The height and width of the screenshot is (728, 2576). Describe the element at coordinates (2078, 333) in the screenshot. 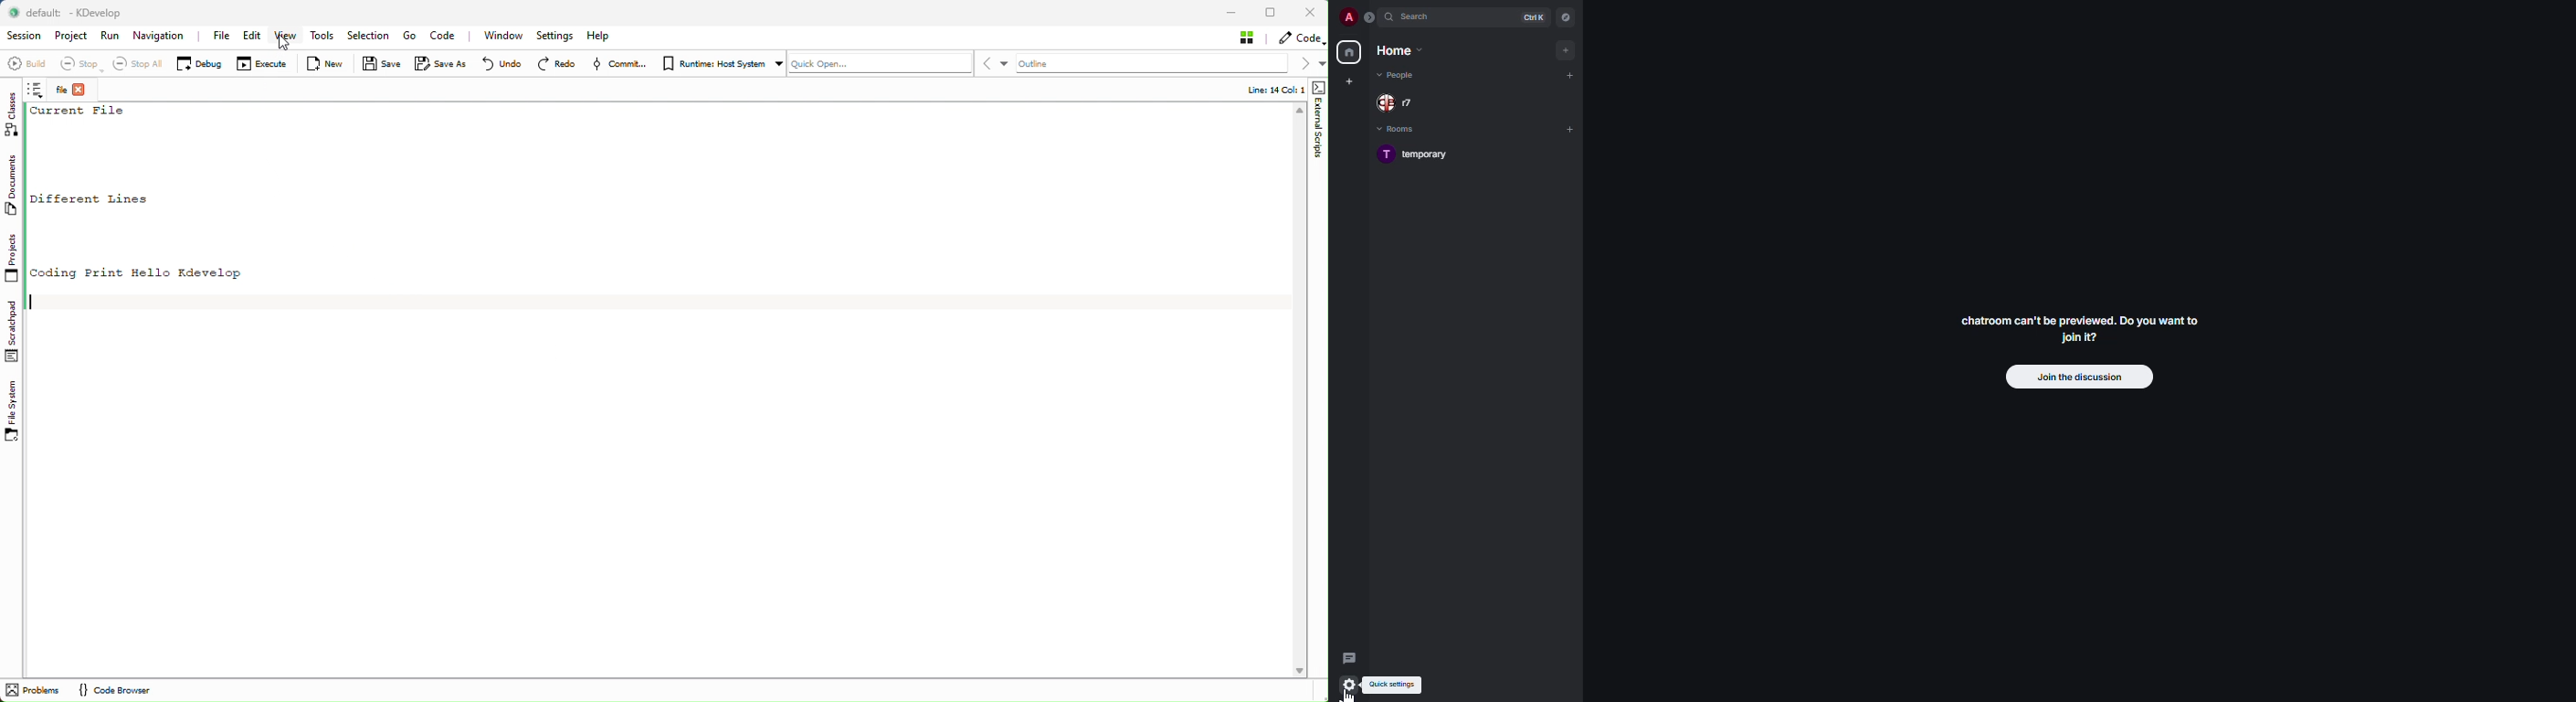

I see `chatroom can't be previewed` at that location.